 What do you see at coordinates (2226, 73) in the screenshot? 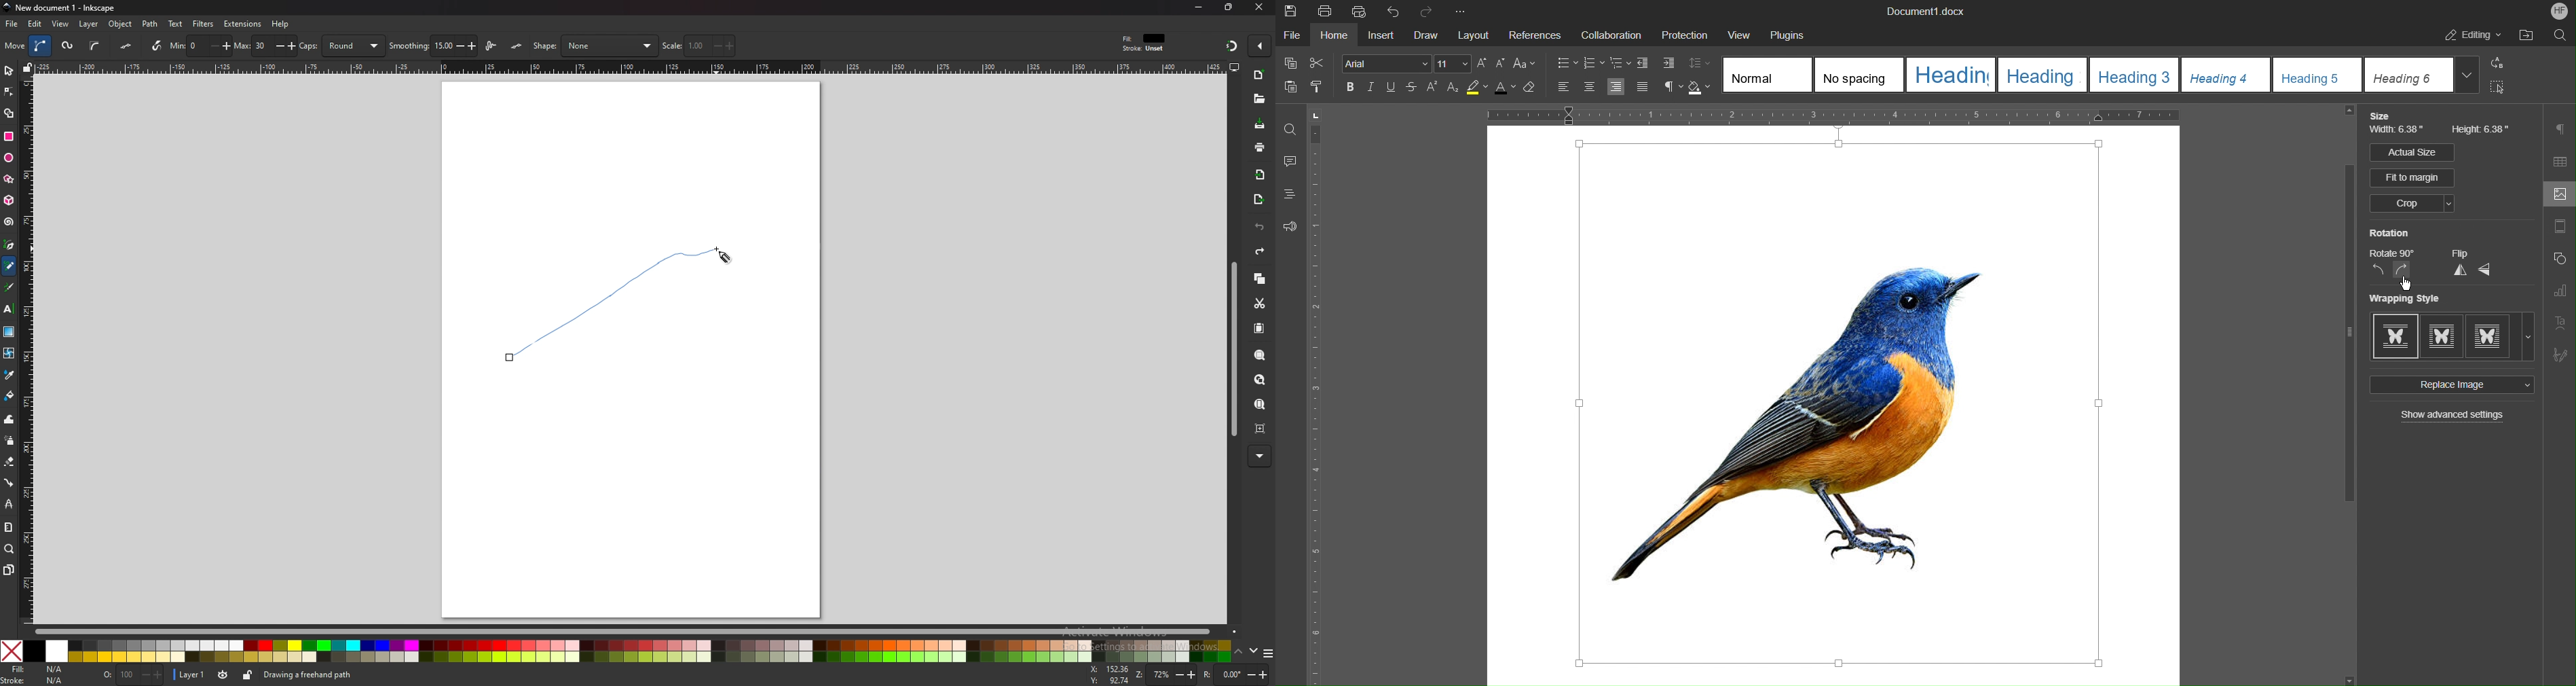
I see `Heading 4` at bounding box center [2226, 73].